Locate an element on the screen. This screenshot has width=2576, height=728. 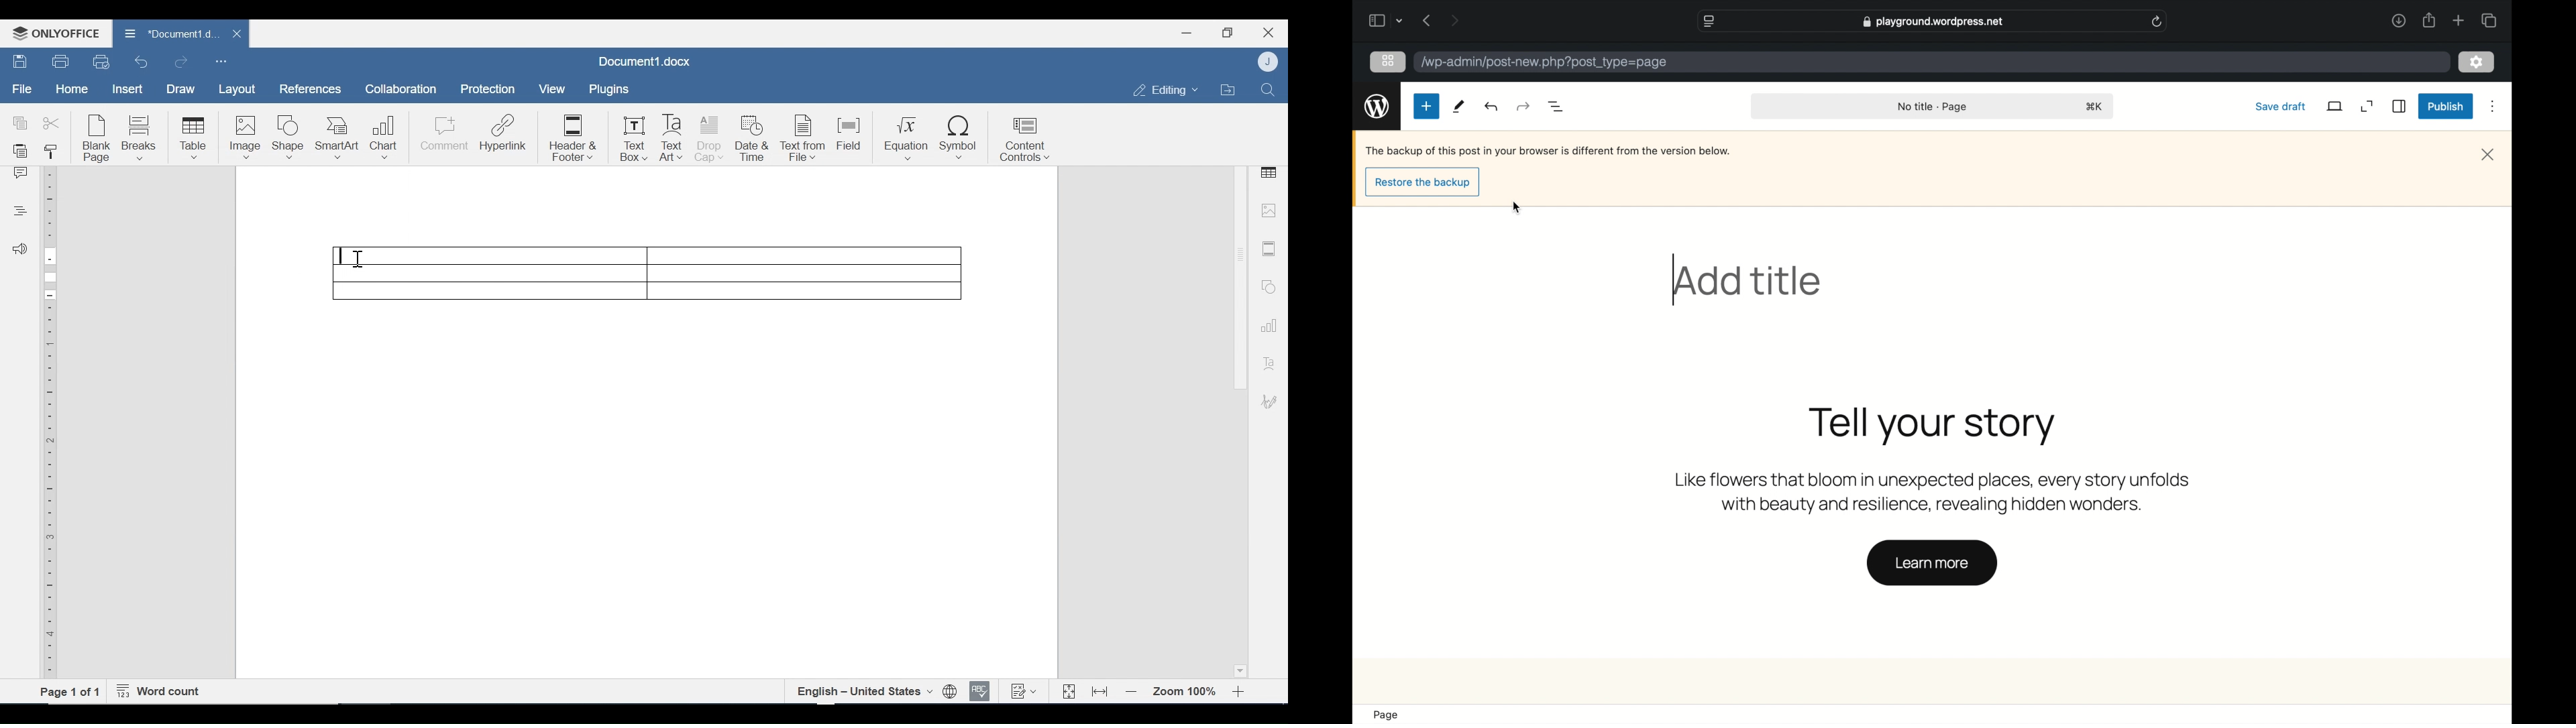
Undo is located at coordinates (142, 62).